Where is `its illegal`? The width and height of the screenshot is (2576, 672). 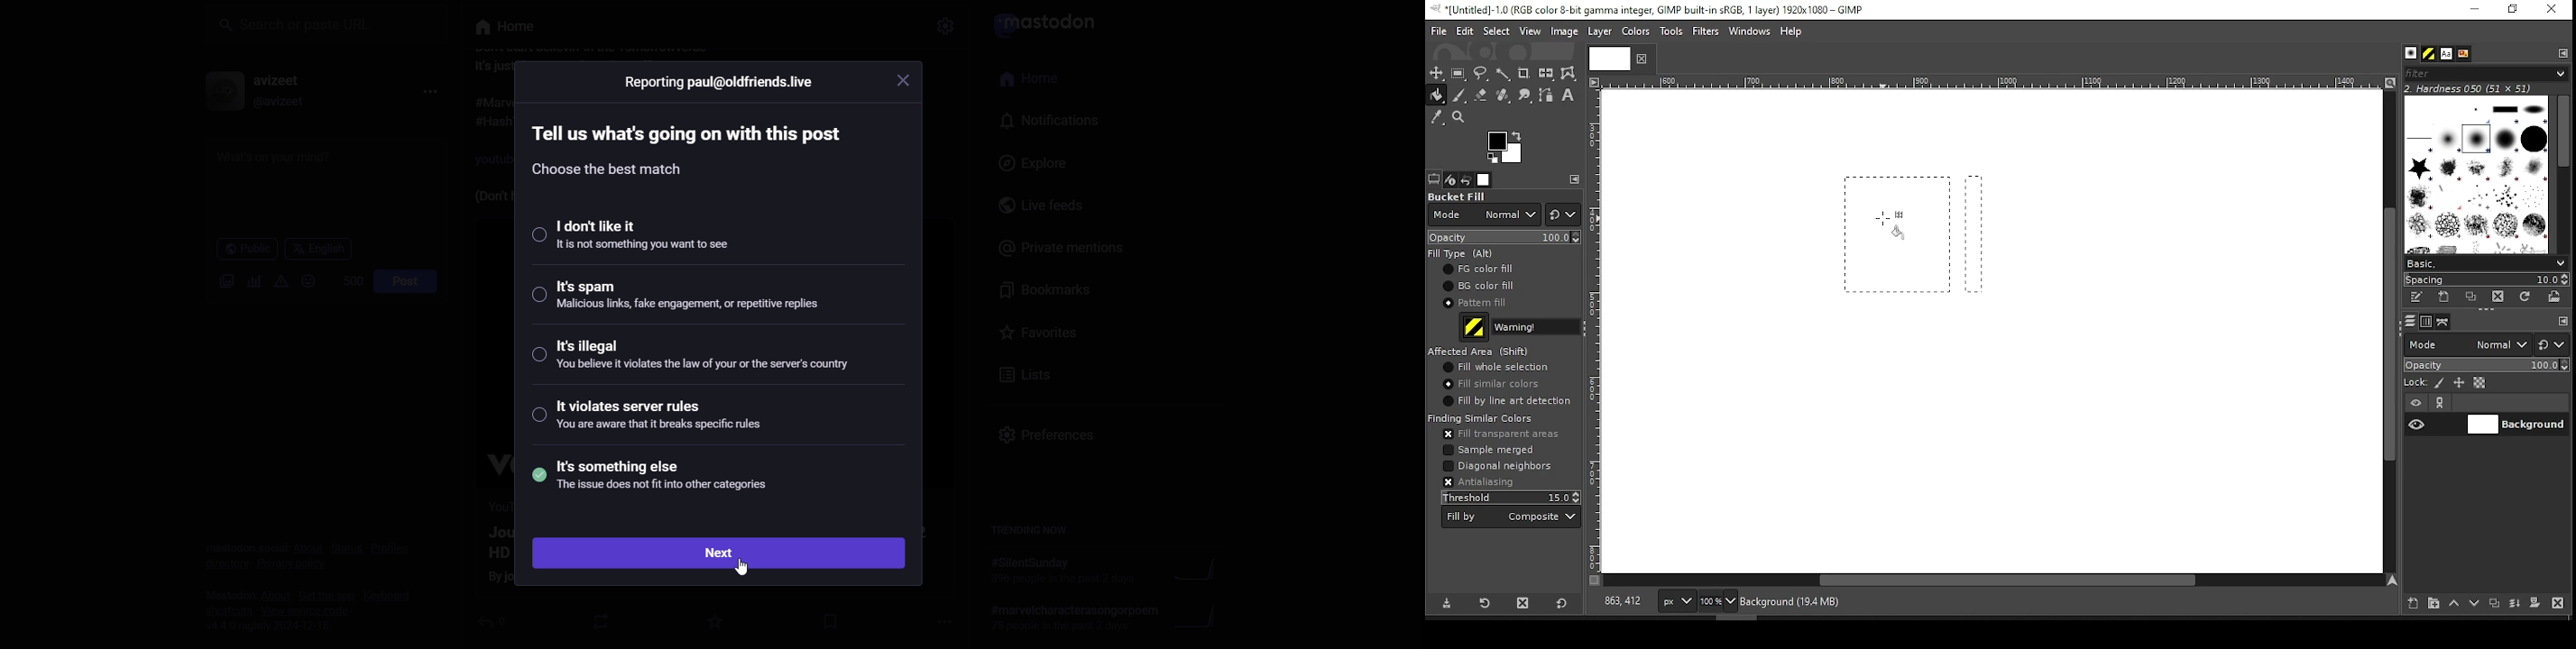 its illegal is located at coordinates (703, 360).